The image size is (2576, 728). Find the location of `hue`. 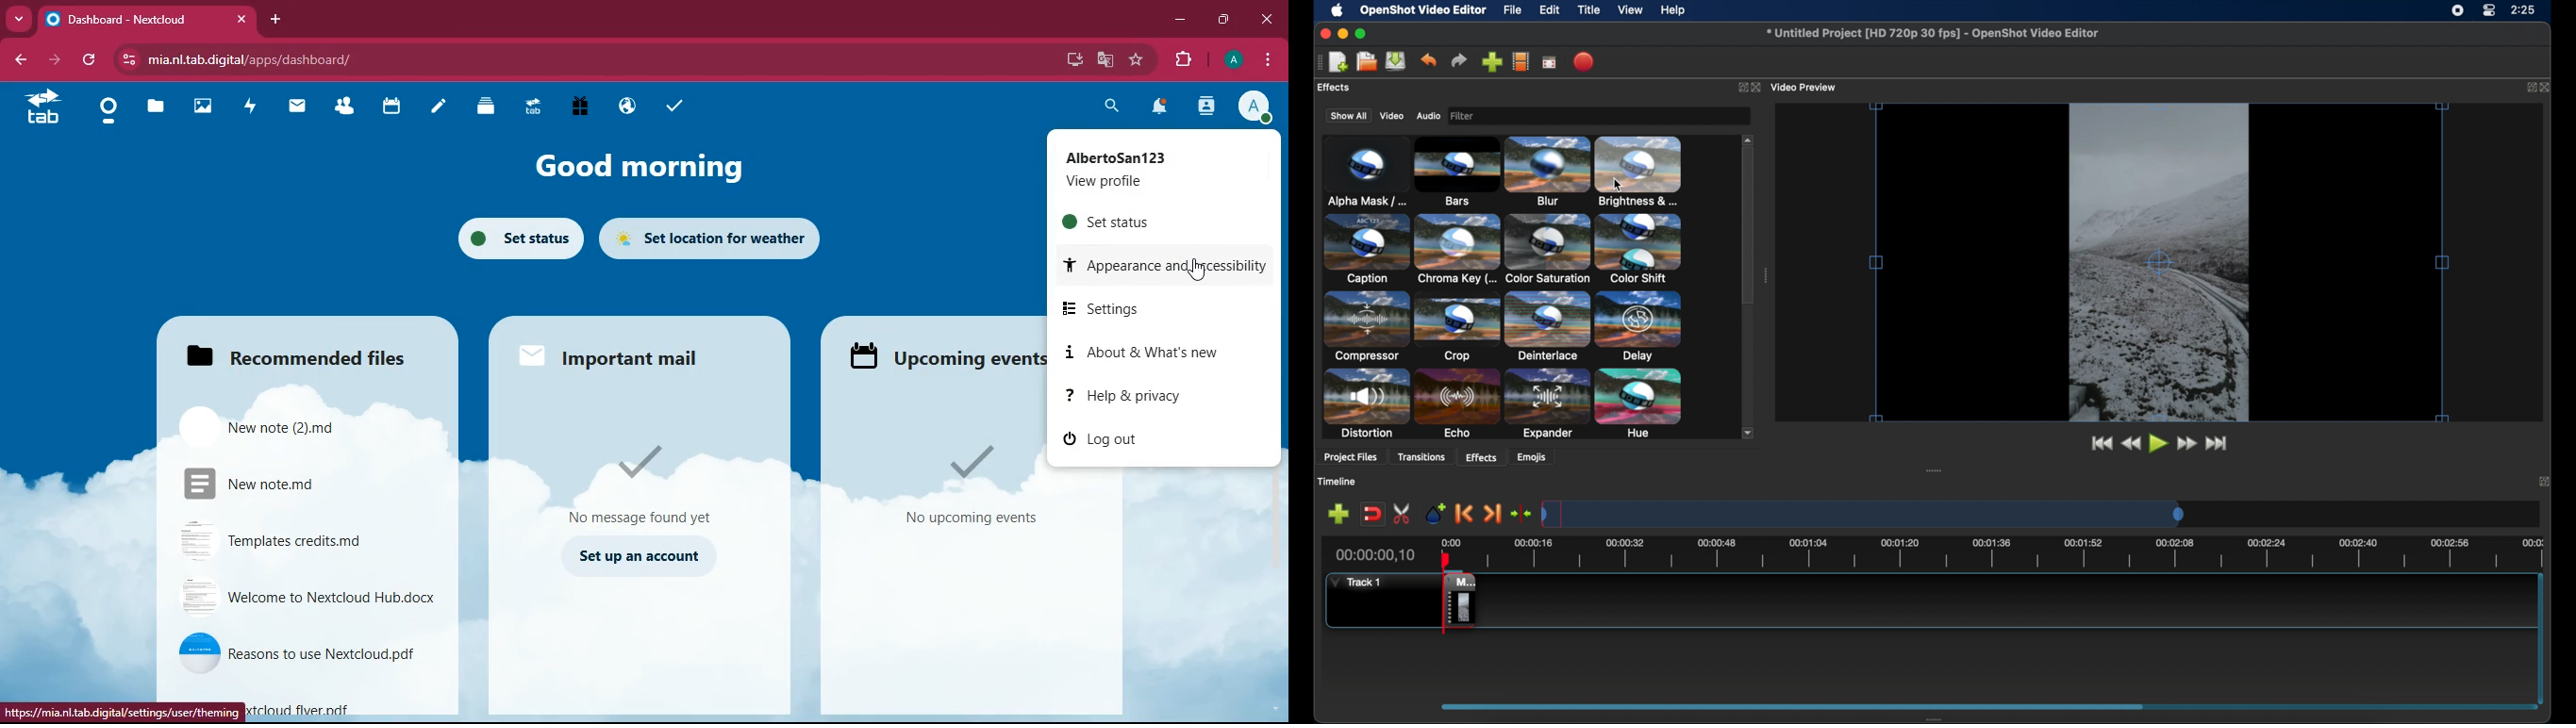

hue is located at coordinates (1639, 404).